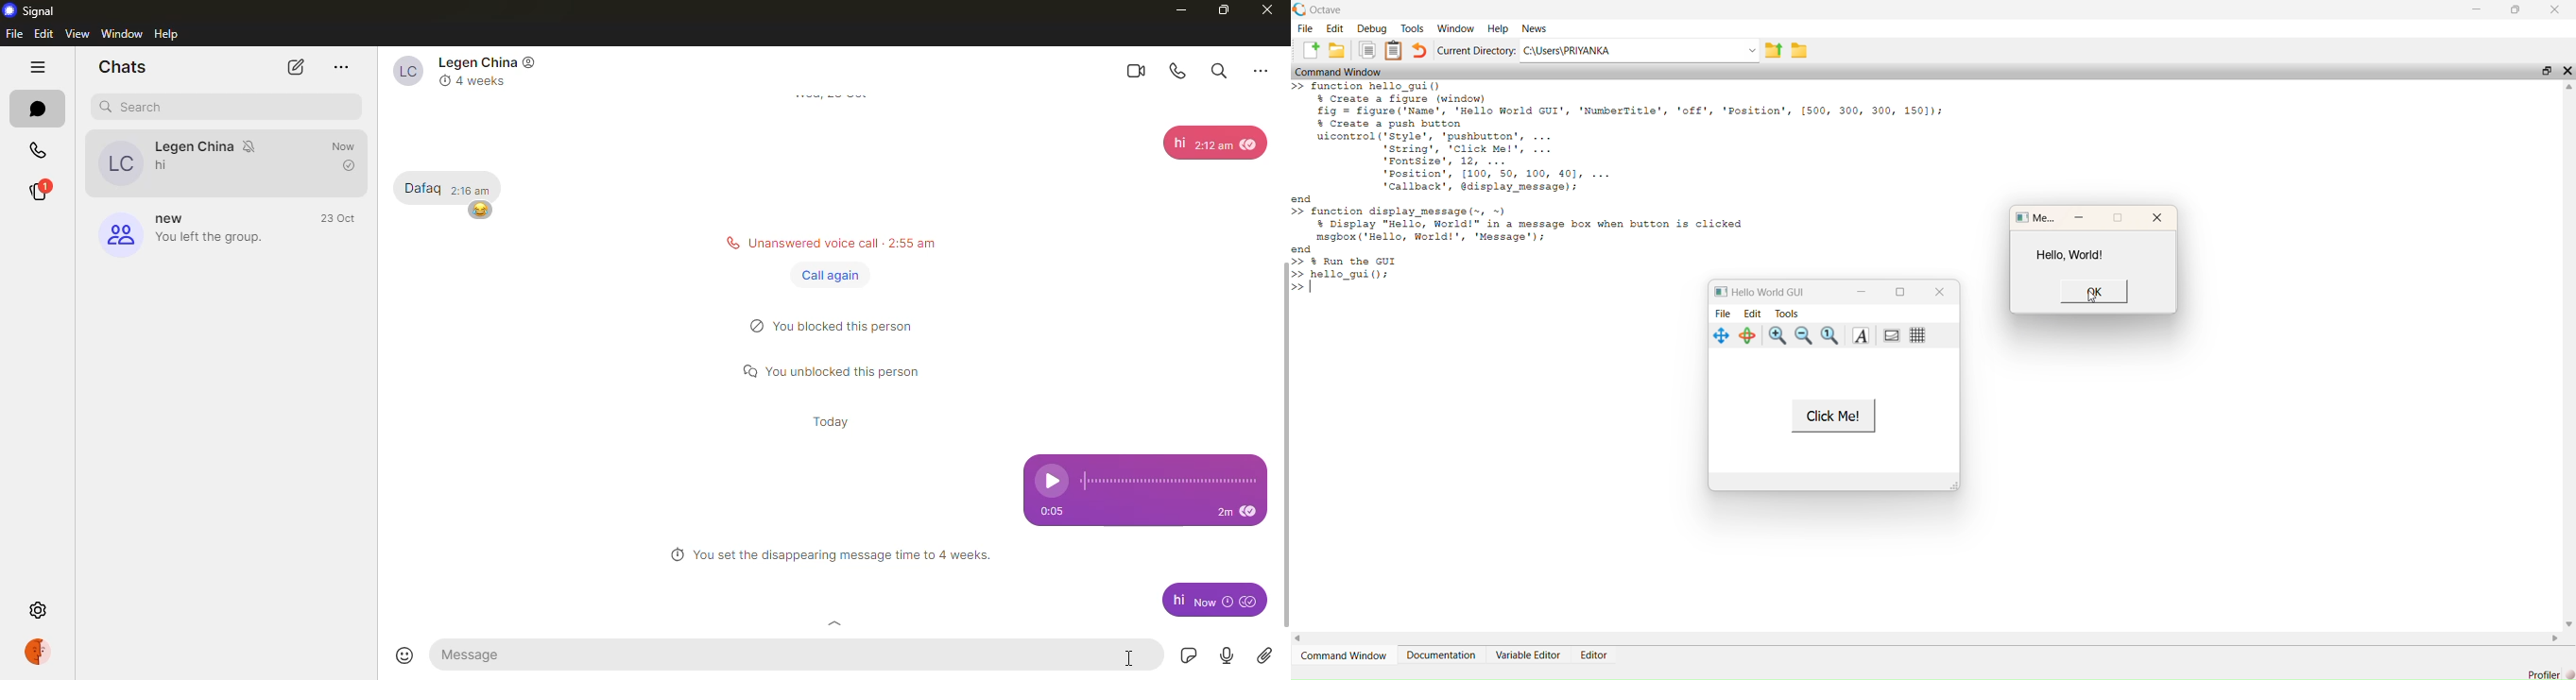 This screenshot has height=700, width=2576. I want to click on  You unblocked this person, so click(834, 373).